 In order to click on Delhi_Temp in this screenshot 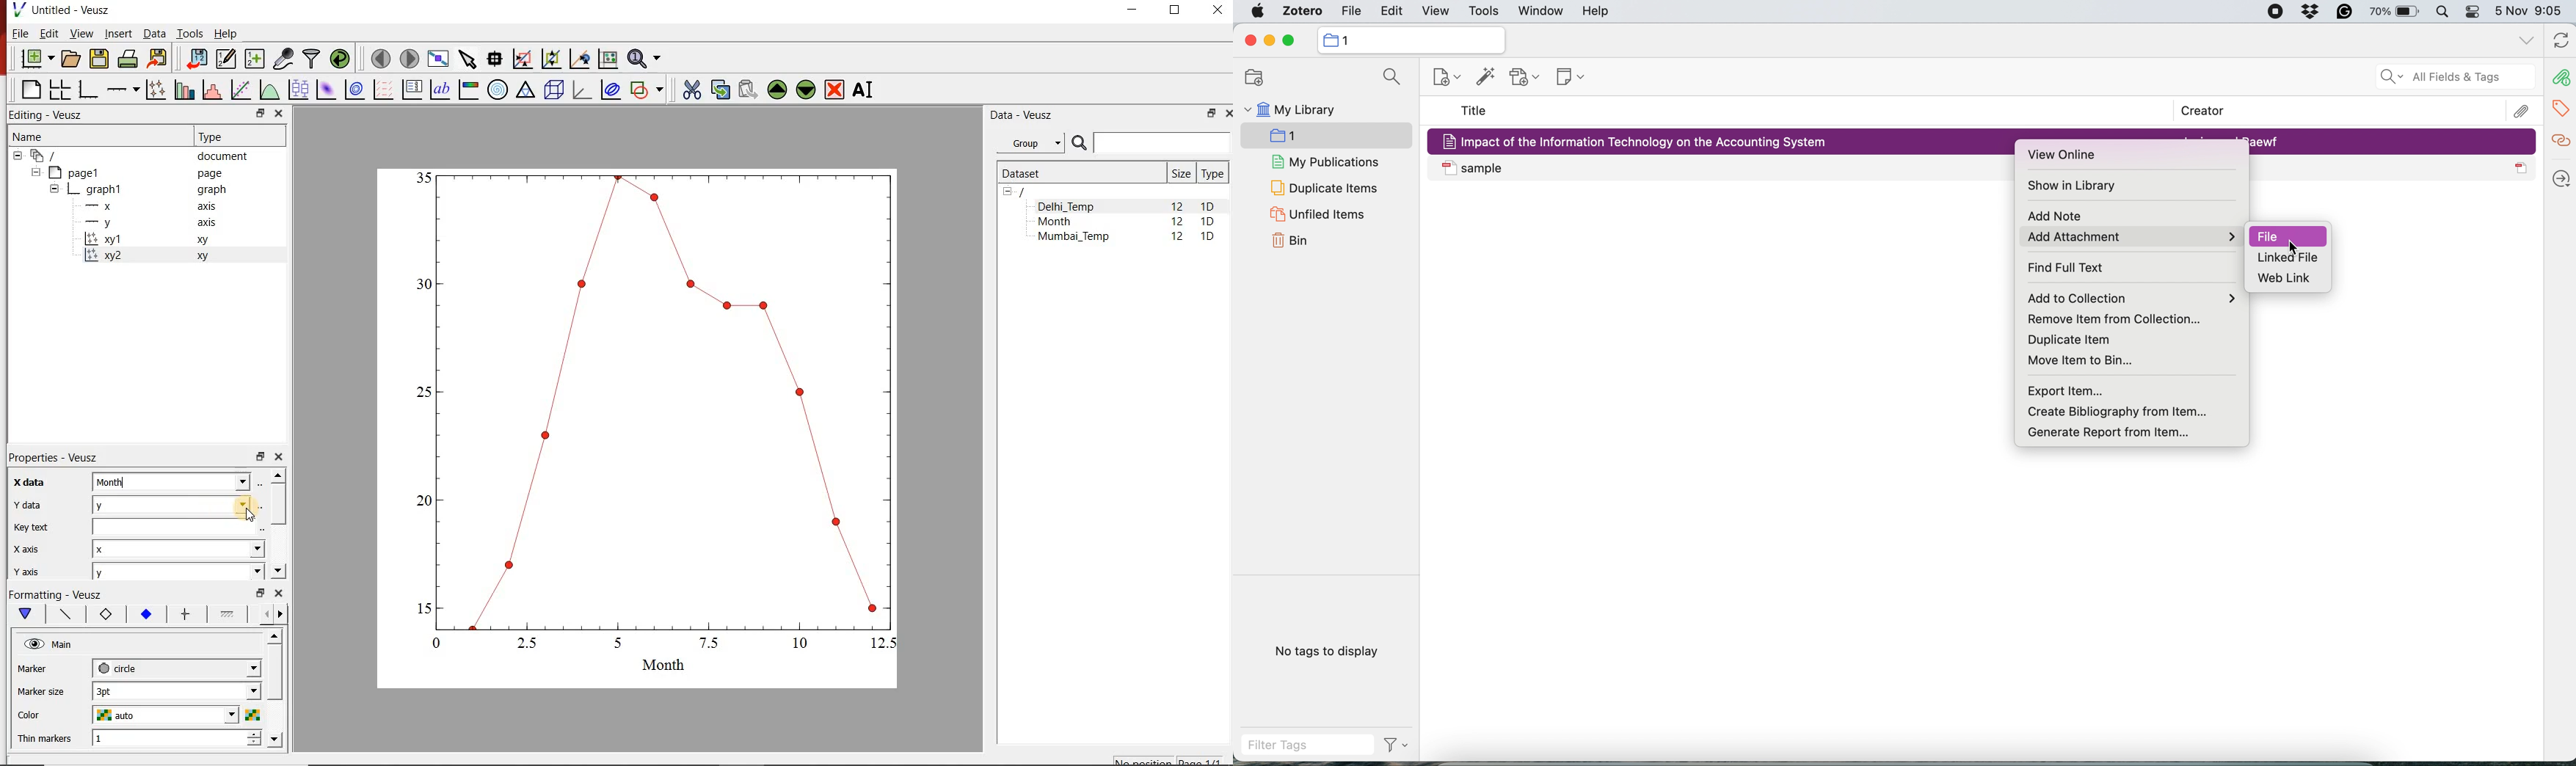, I will do `click(1069, 206)`.